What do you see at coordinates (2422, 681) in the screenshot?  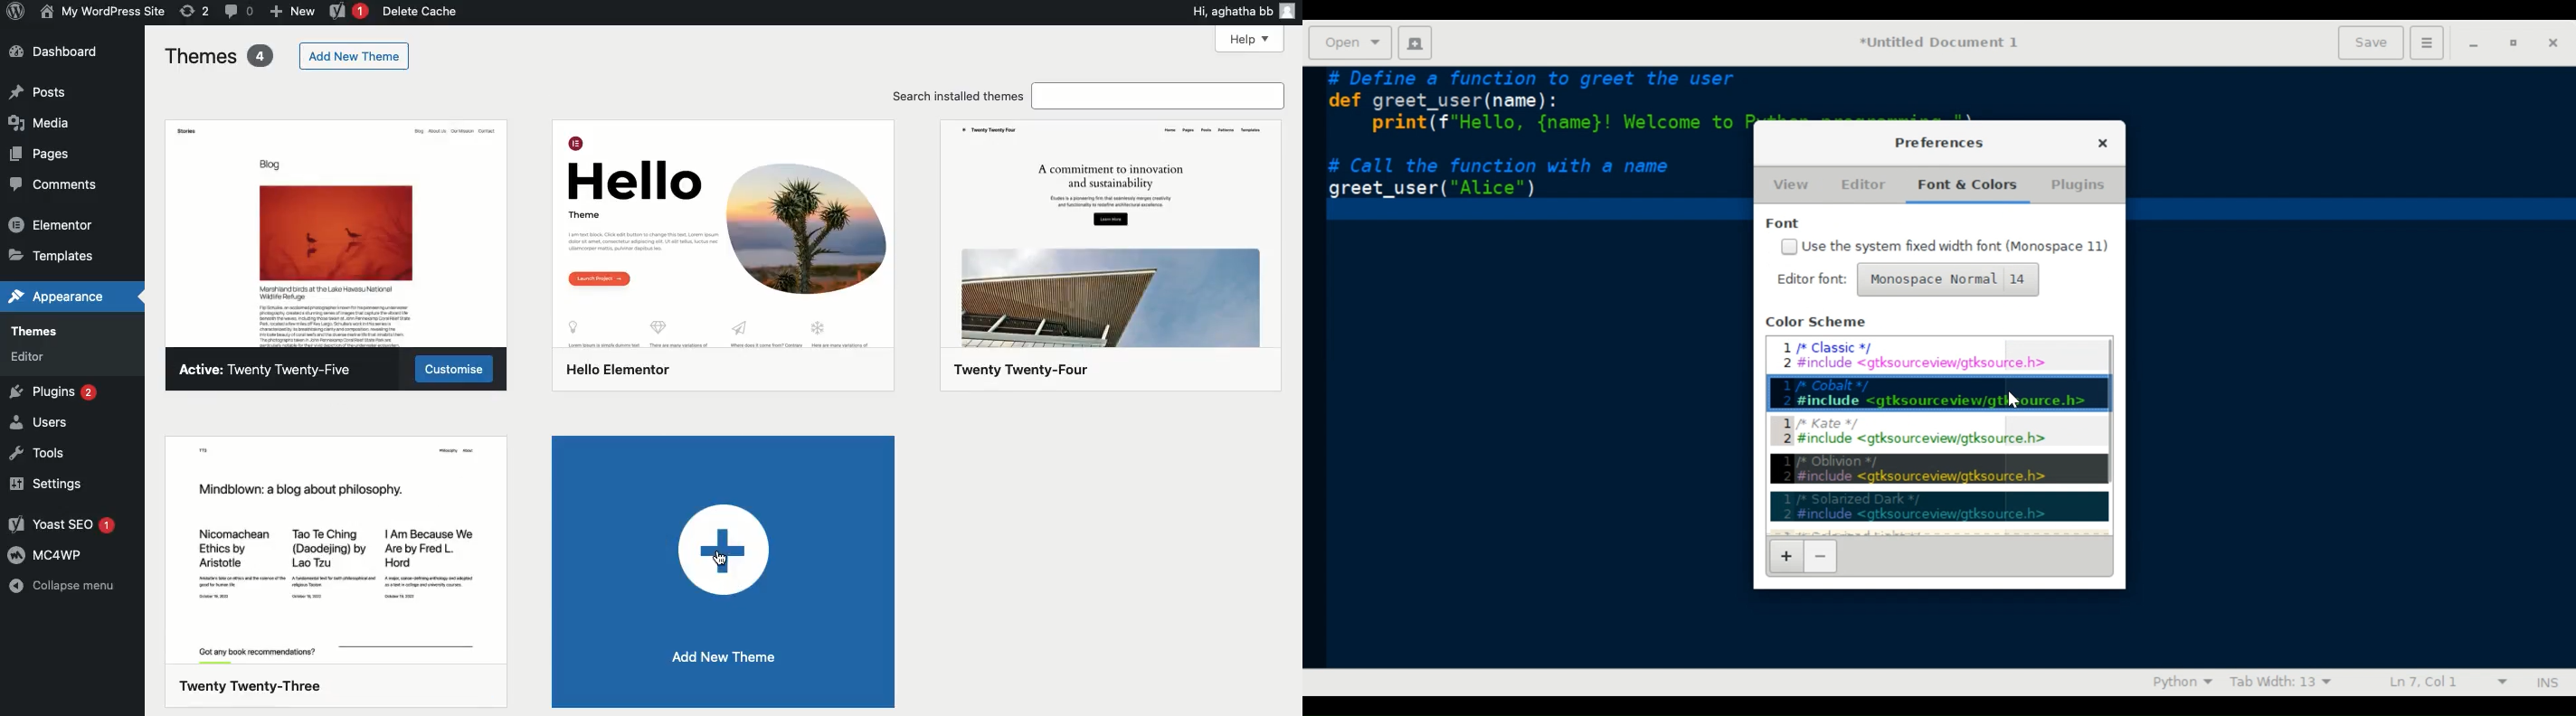 I see `Cursor Position` at bounding box center [2422, 681].